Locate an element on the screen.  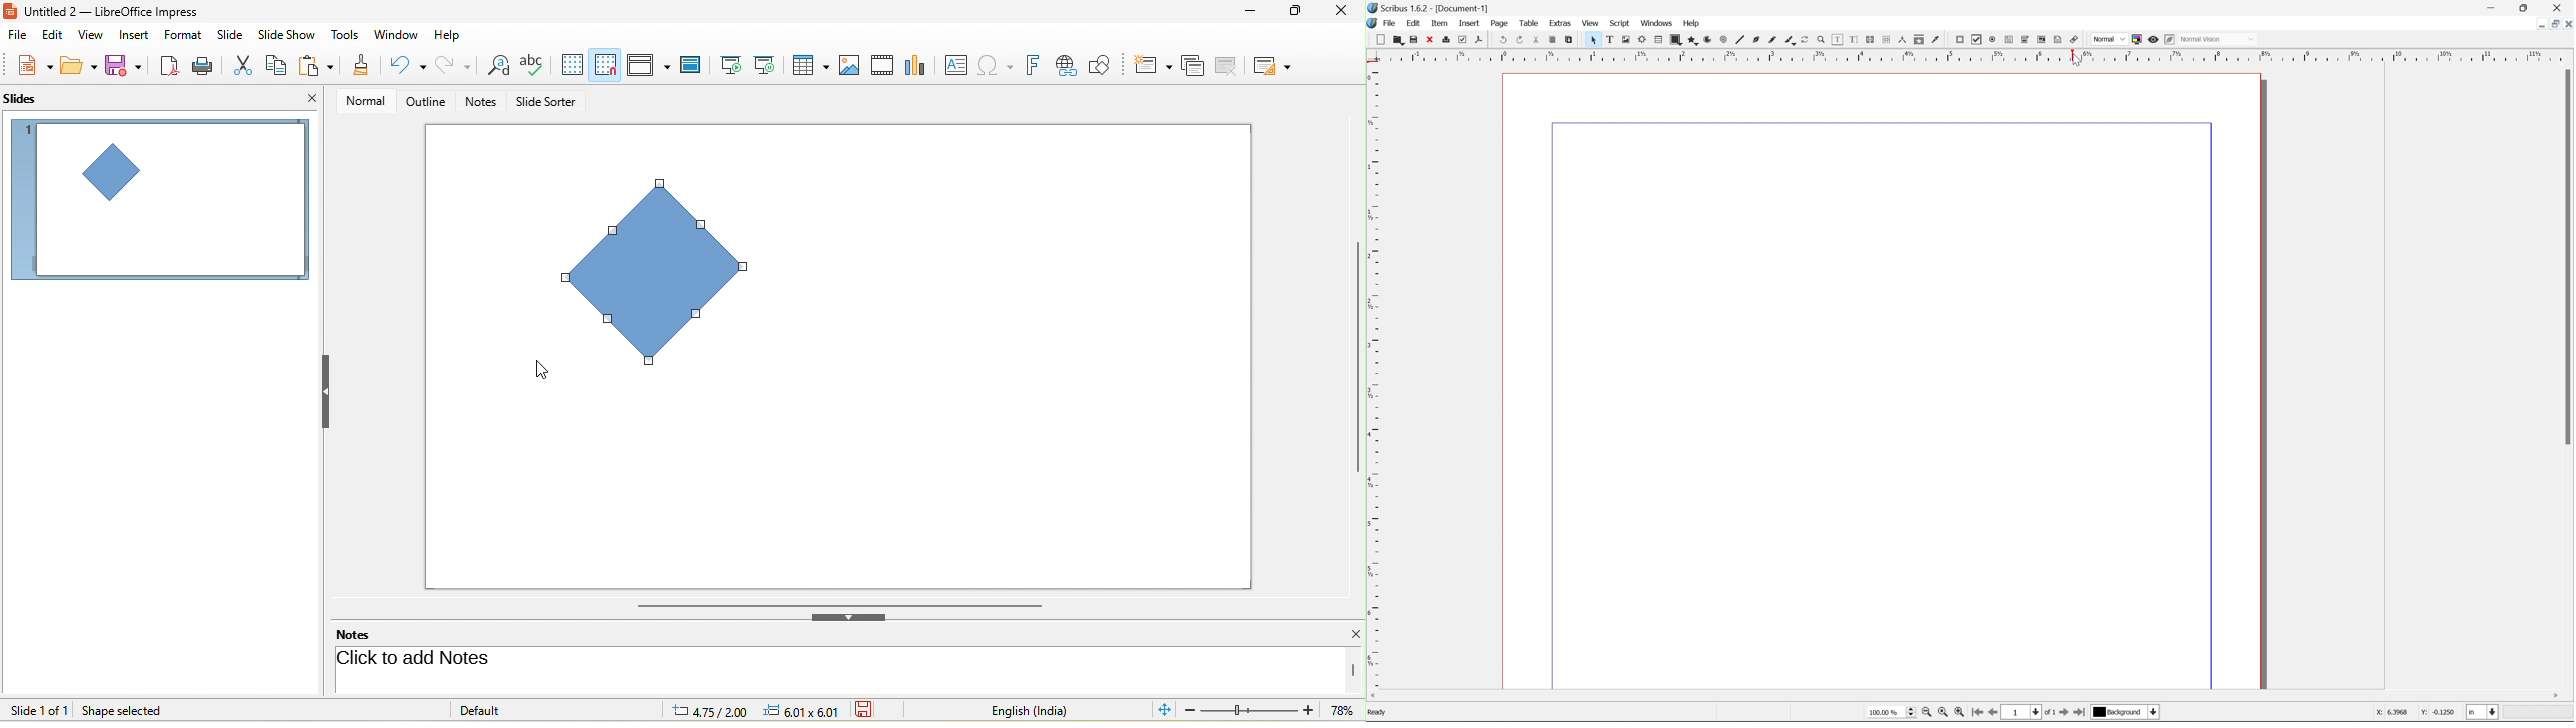
edit in preview mode is located at coordinates (2170, 40).